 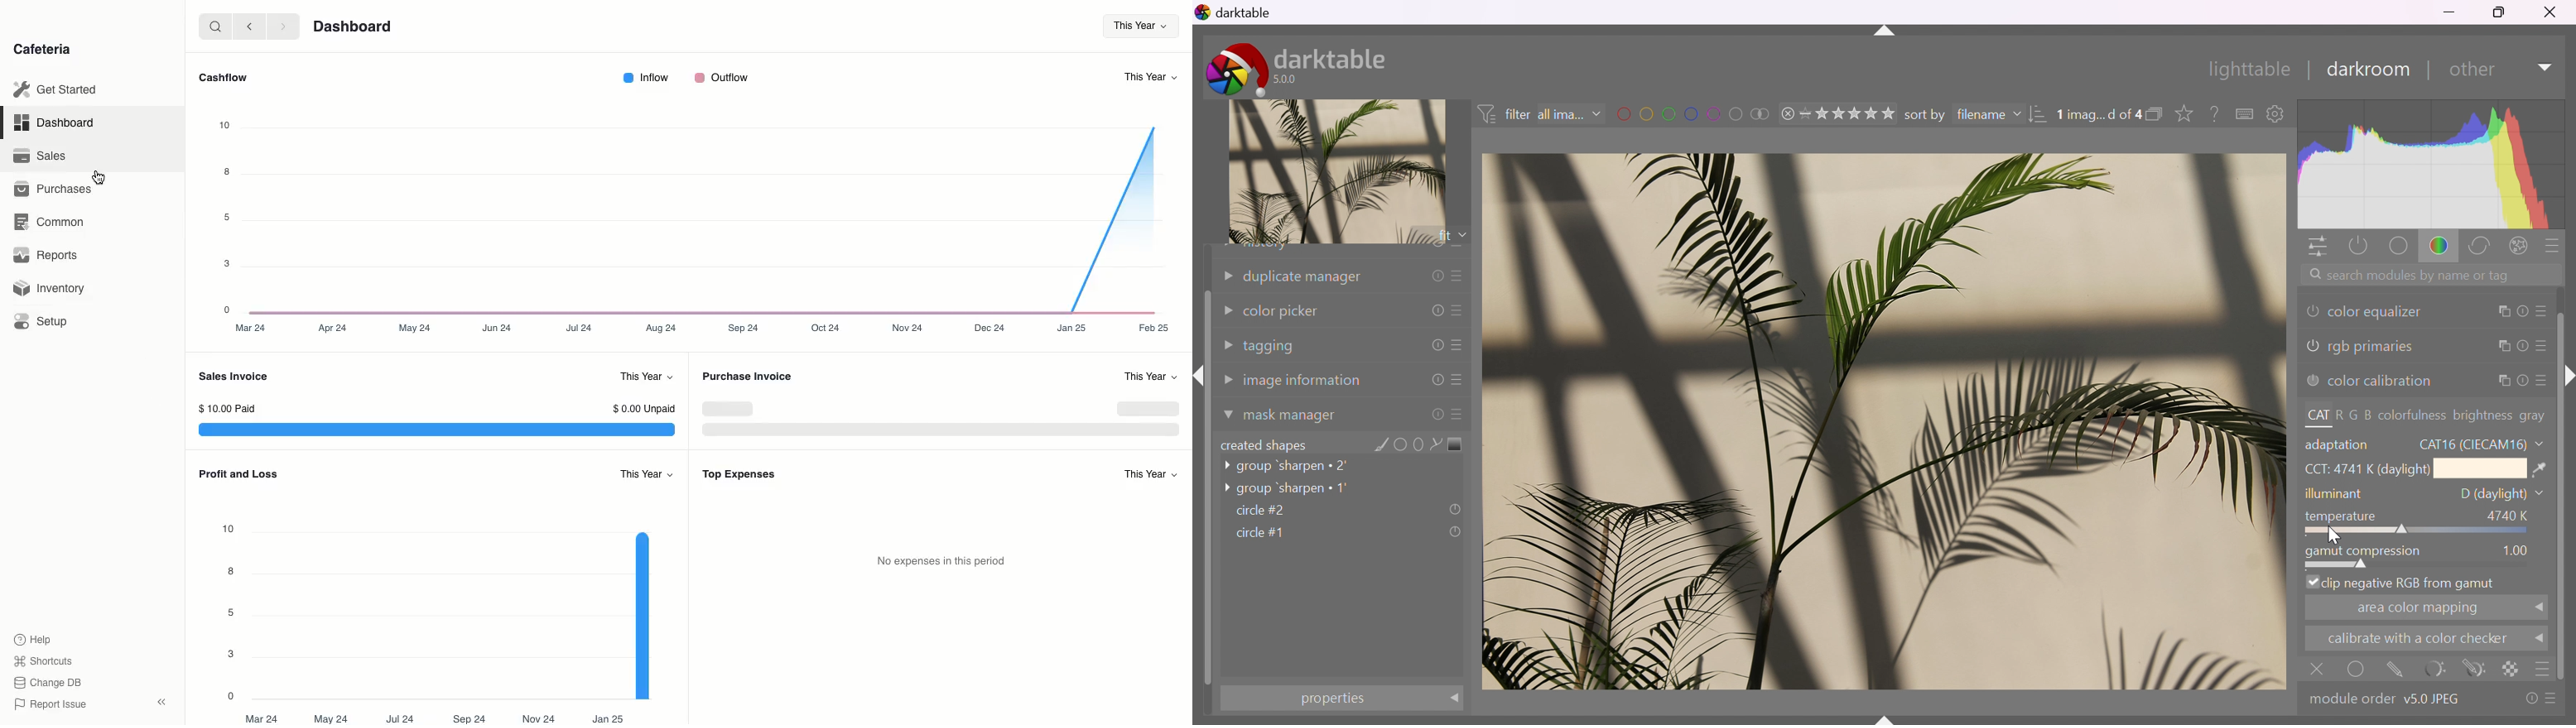 What do you see at coordinates (465, 604) in the screenshot?
I see `Graph` at bounding box center [465, 604].